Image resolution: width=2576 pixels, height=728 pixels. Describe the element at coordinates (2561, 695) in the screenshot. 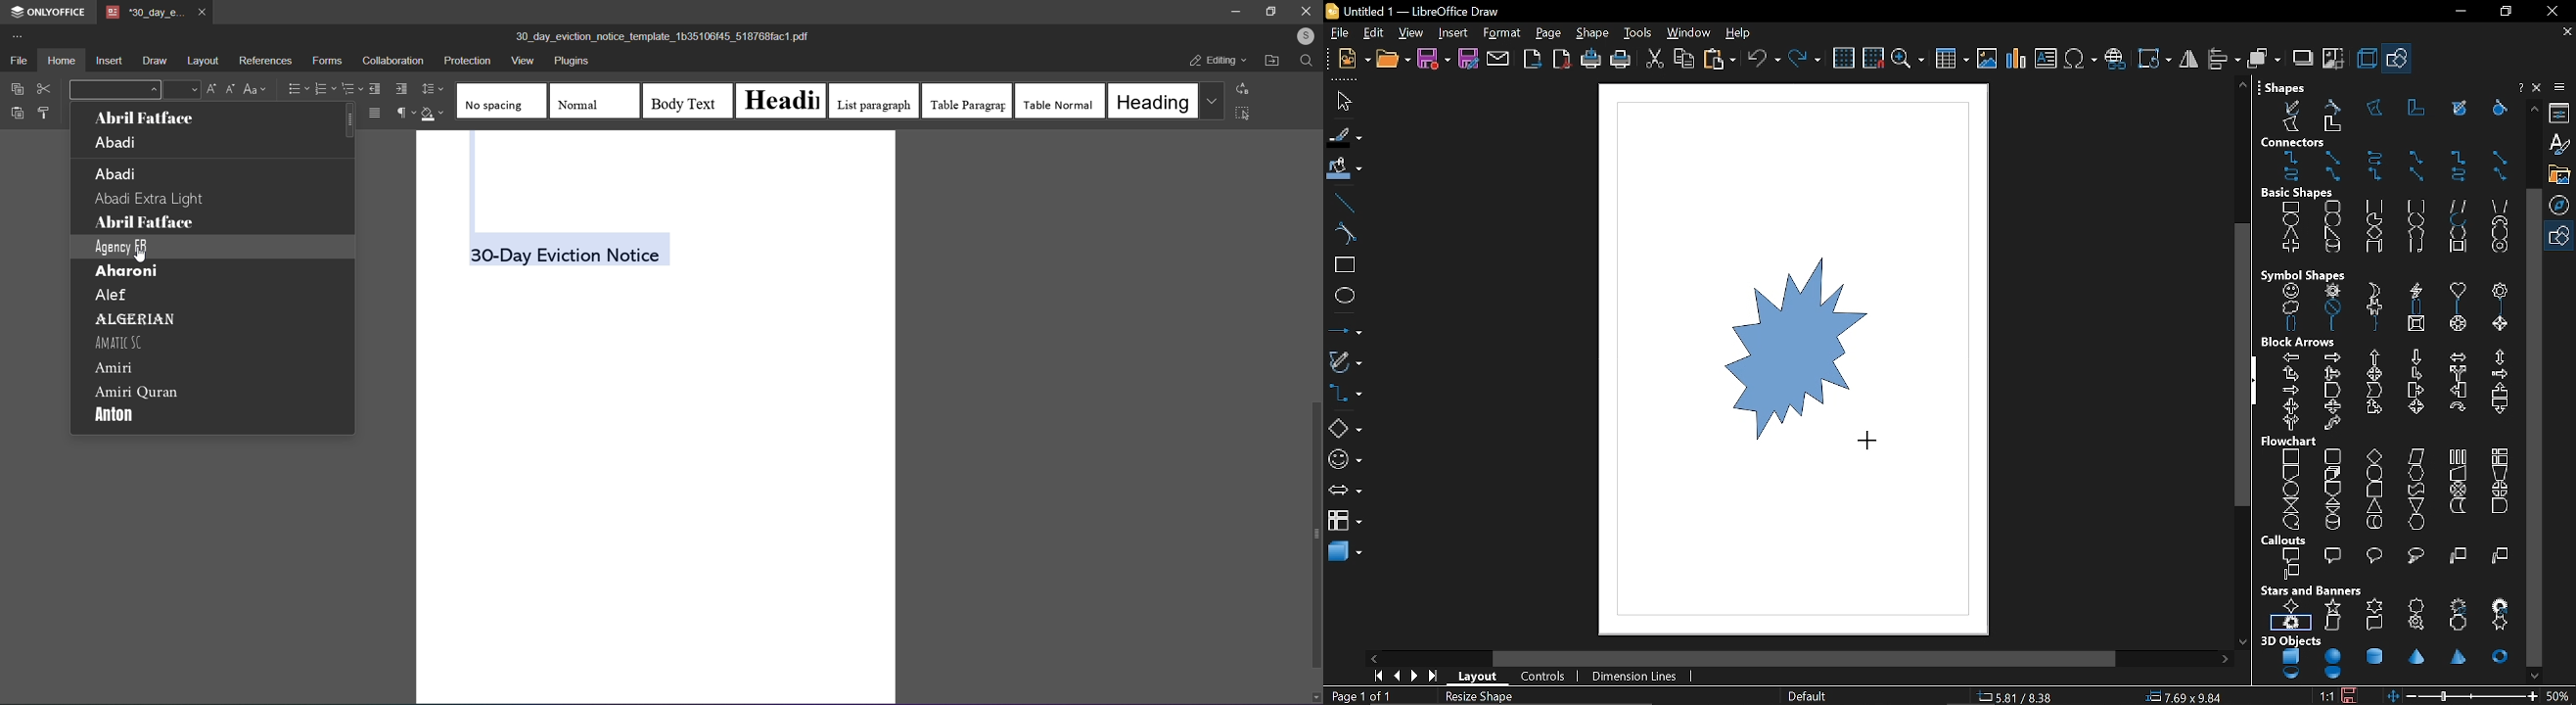

I see `Zoom` at that location.